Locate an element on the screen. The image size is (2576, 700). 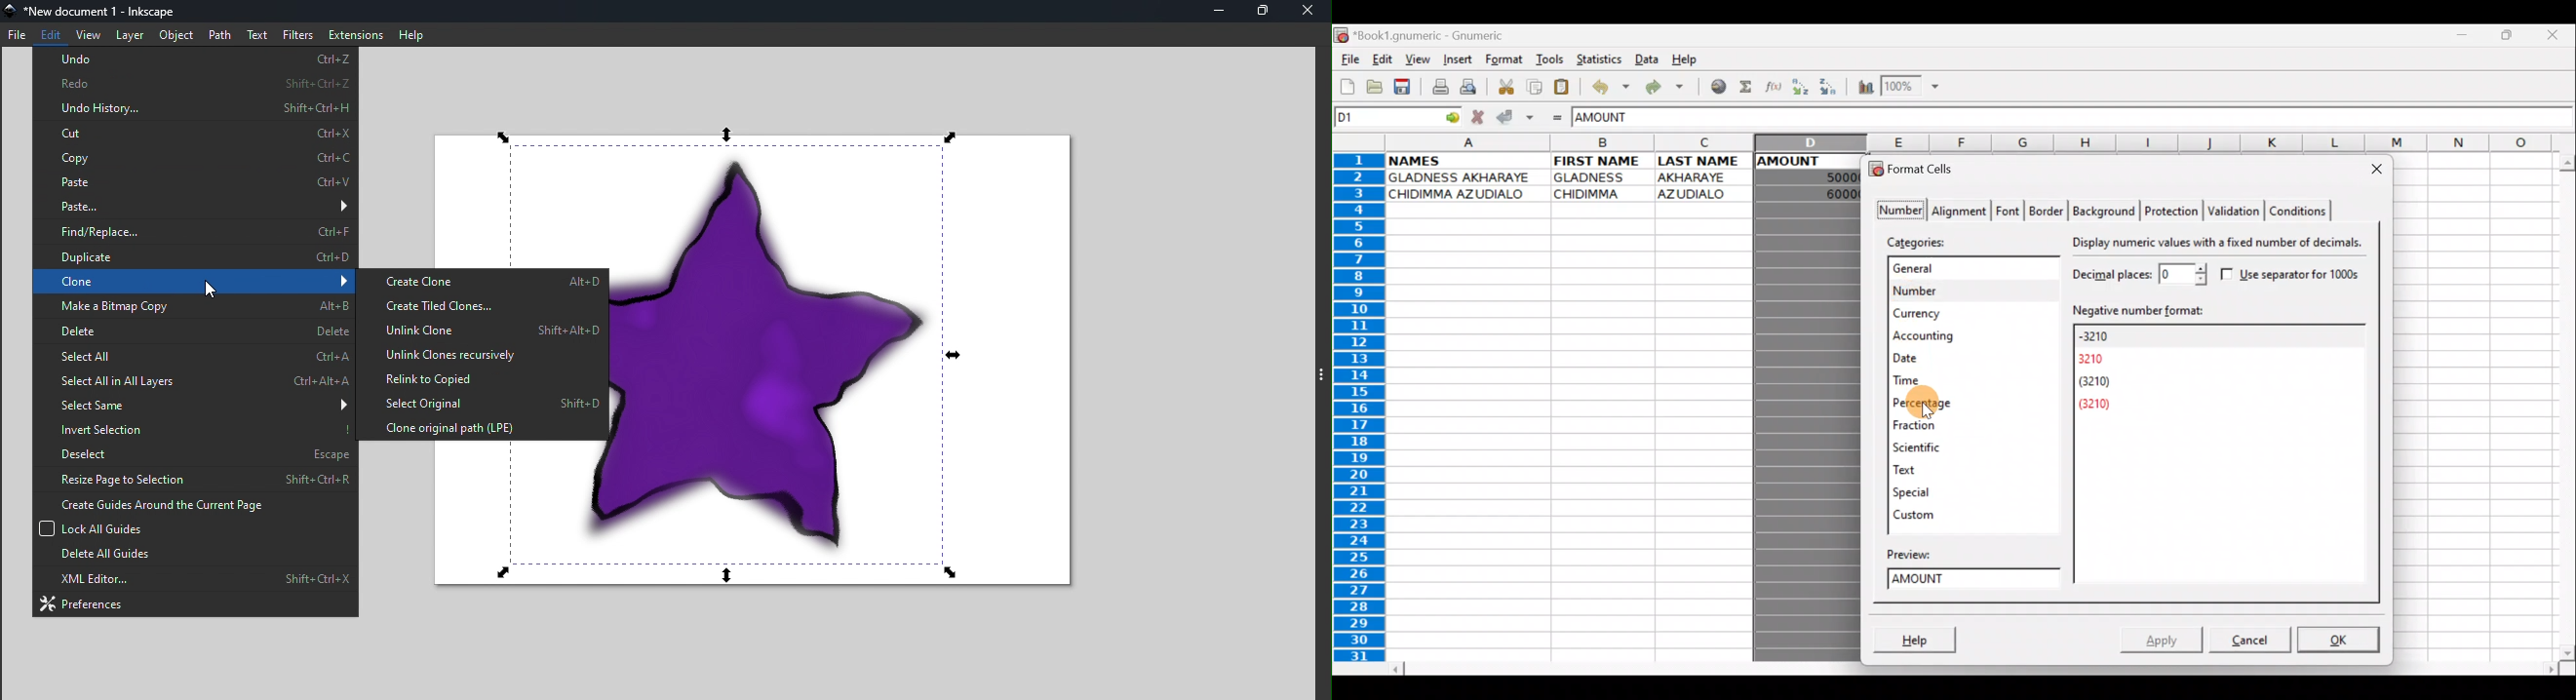
Border is located at coordinates (2049, 209).